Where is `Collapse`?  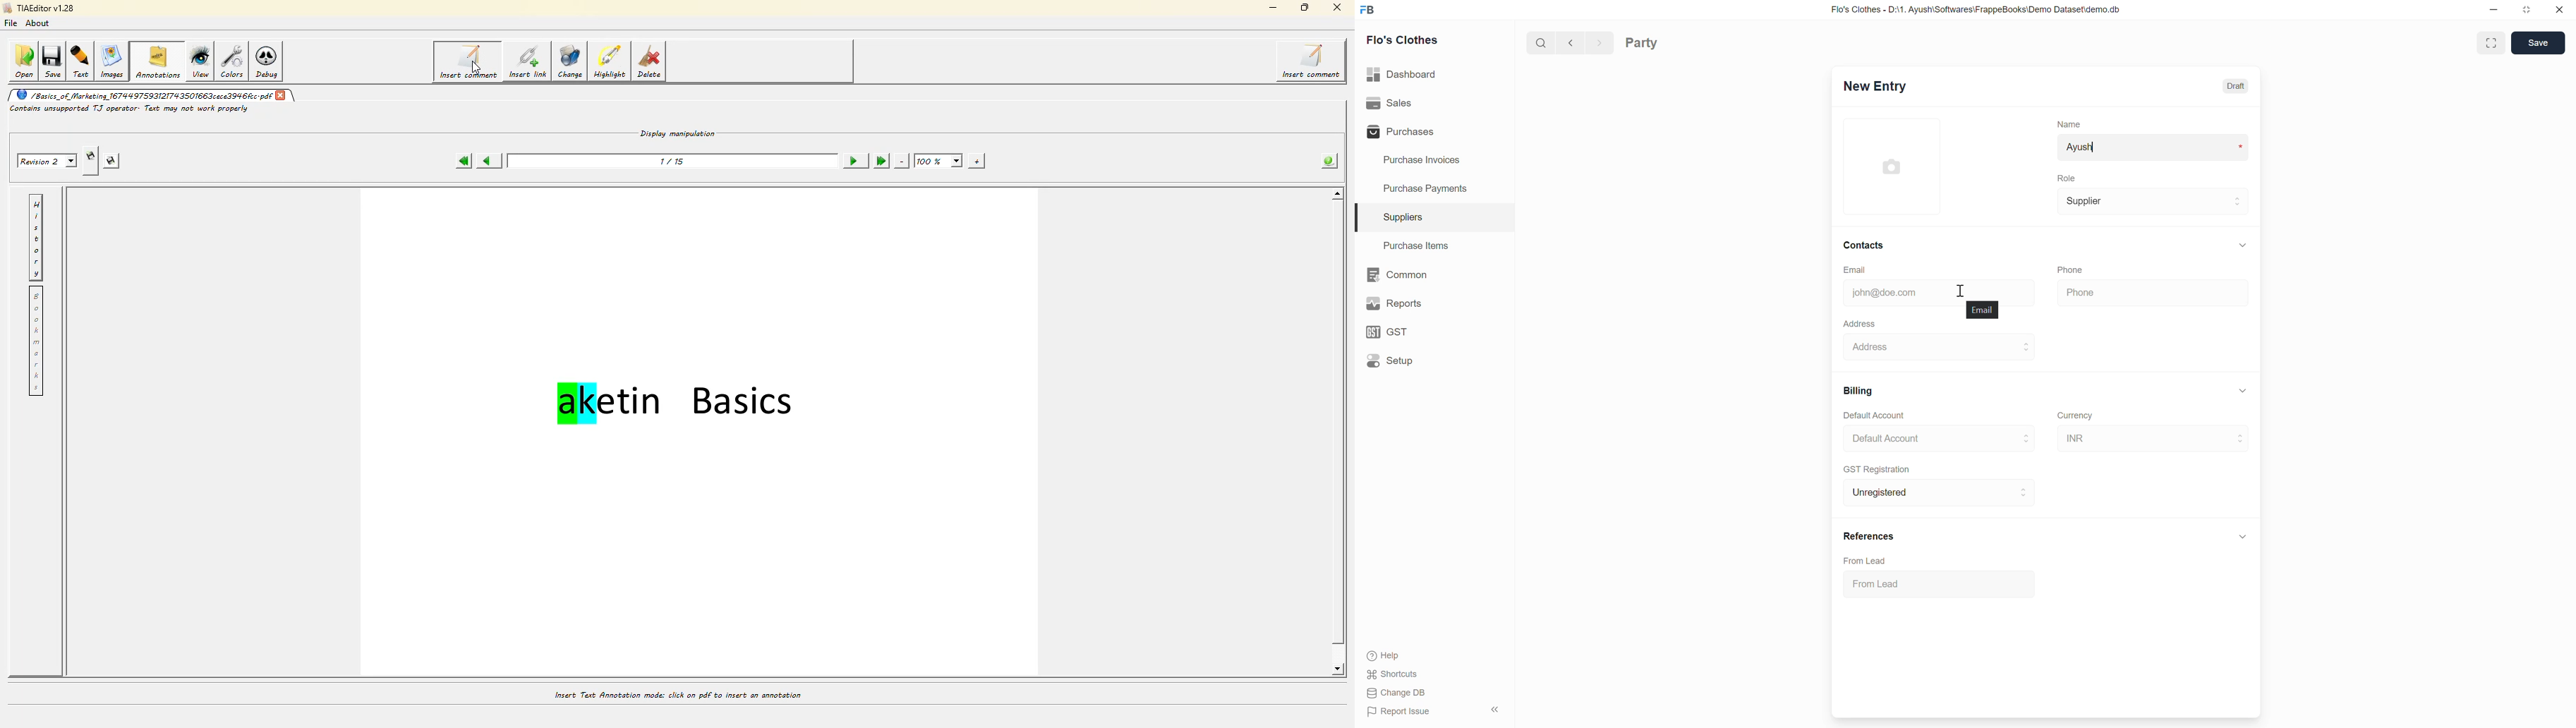 Collapse is located at coordinates (2243, 391).